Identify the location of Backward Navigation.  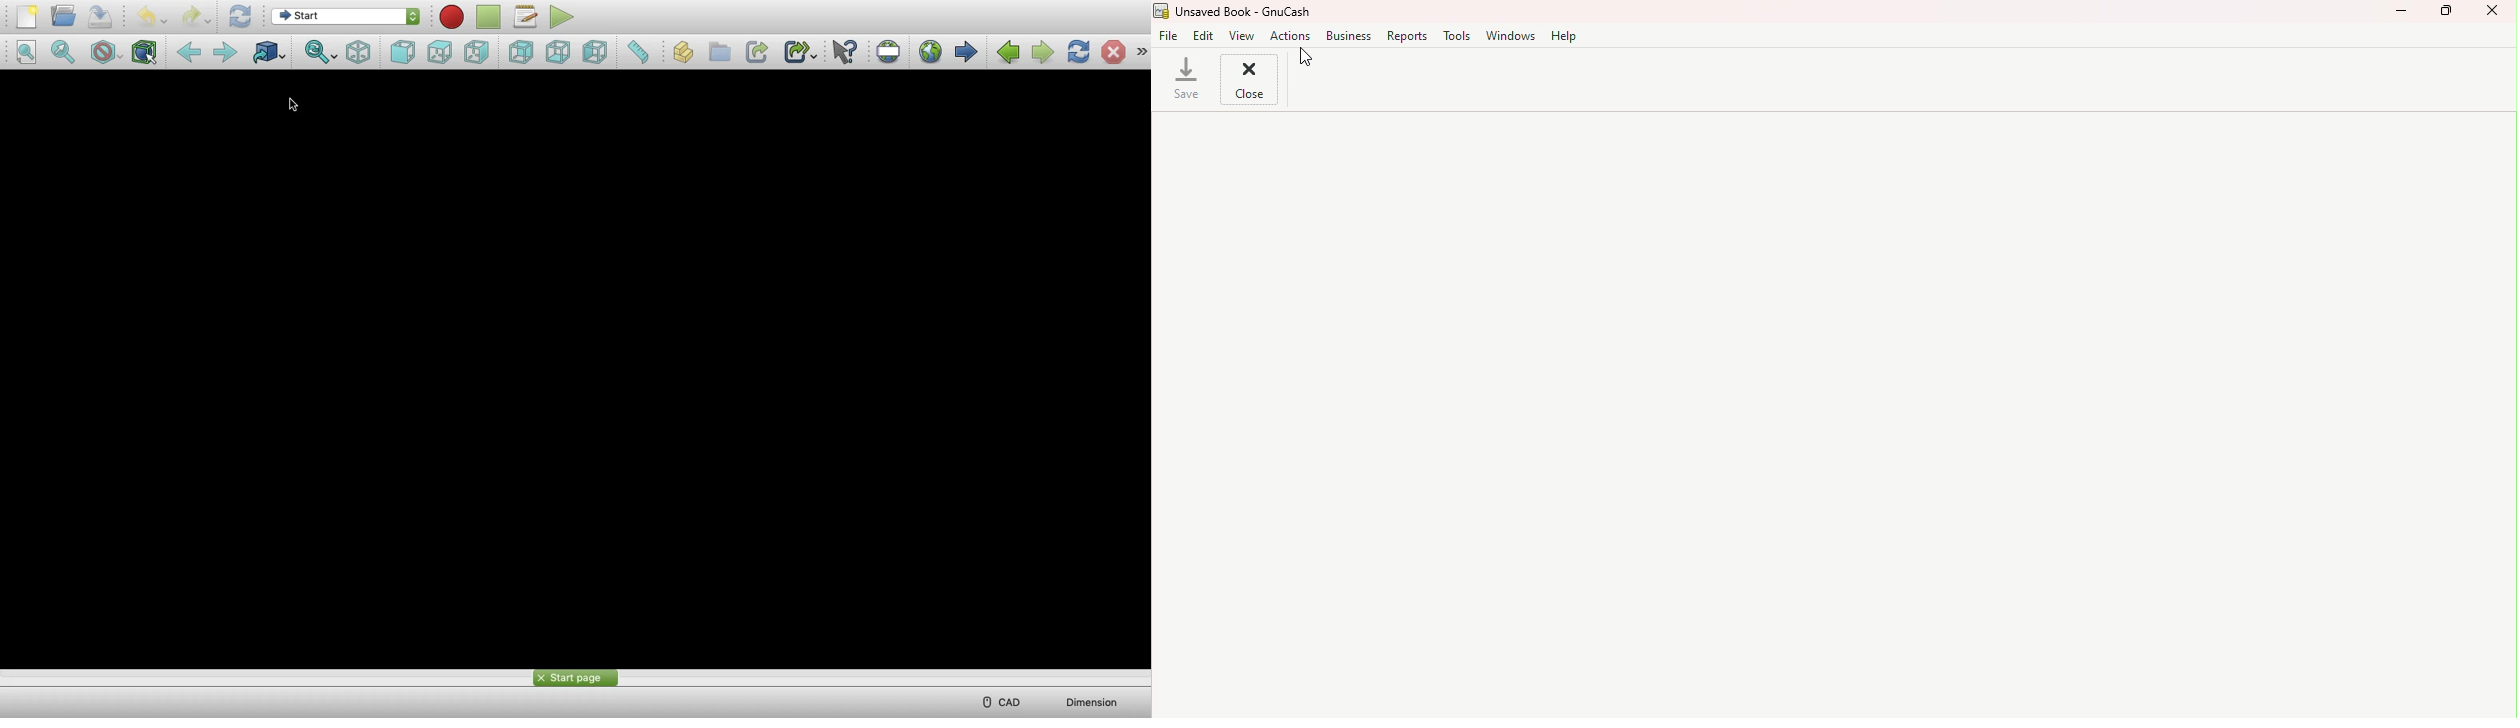
(1009, 52).